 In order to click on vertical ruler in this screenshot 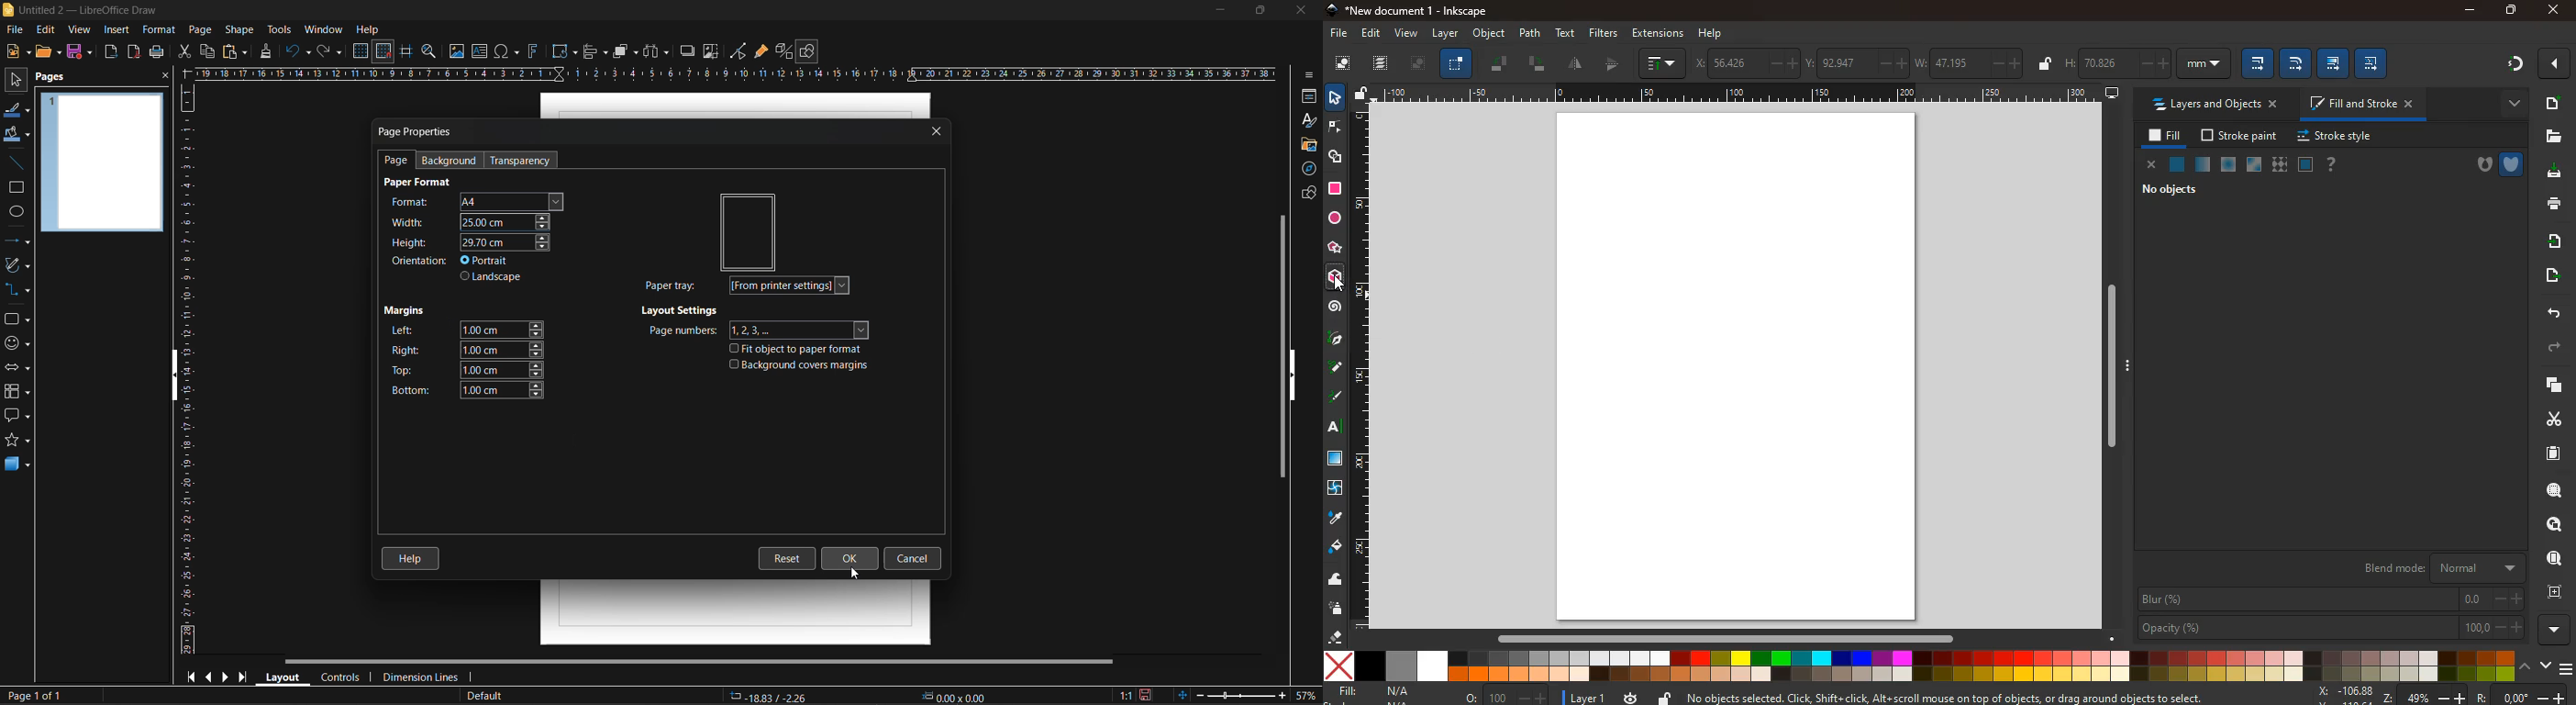, I will do `click(186, 373)`.